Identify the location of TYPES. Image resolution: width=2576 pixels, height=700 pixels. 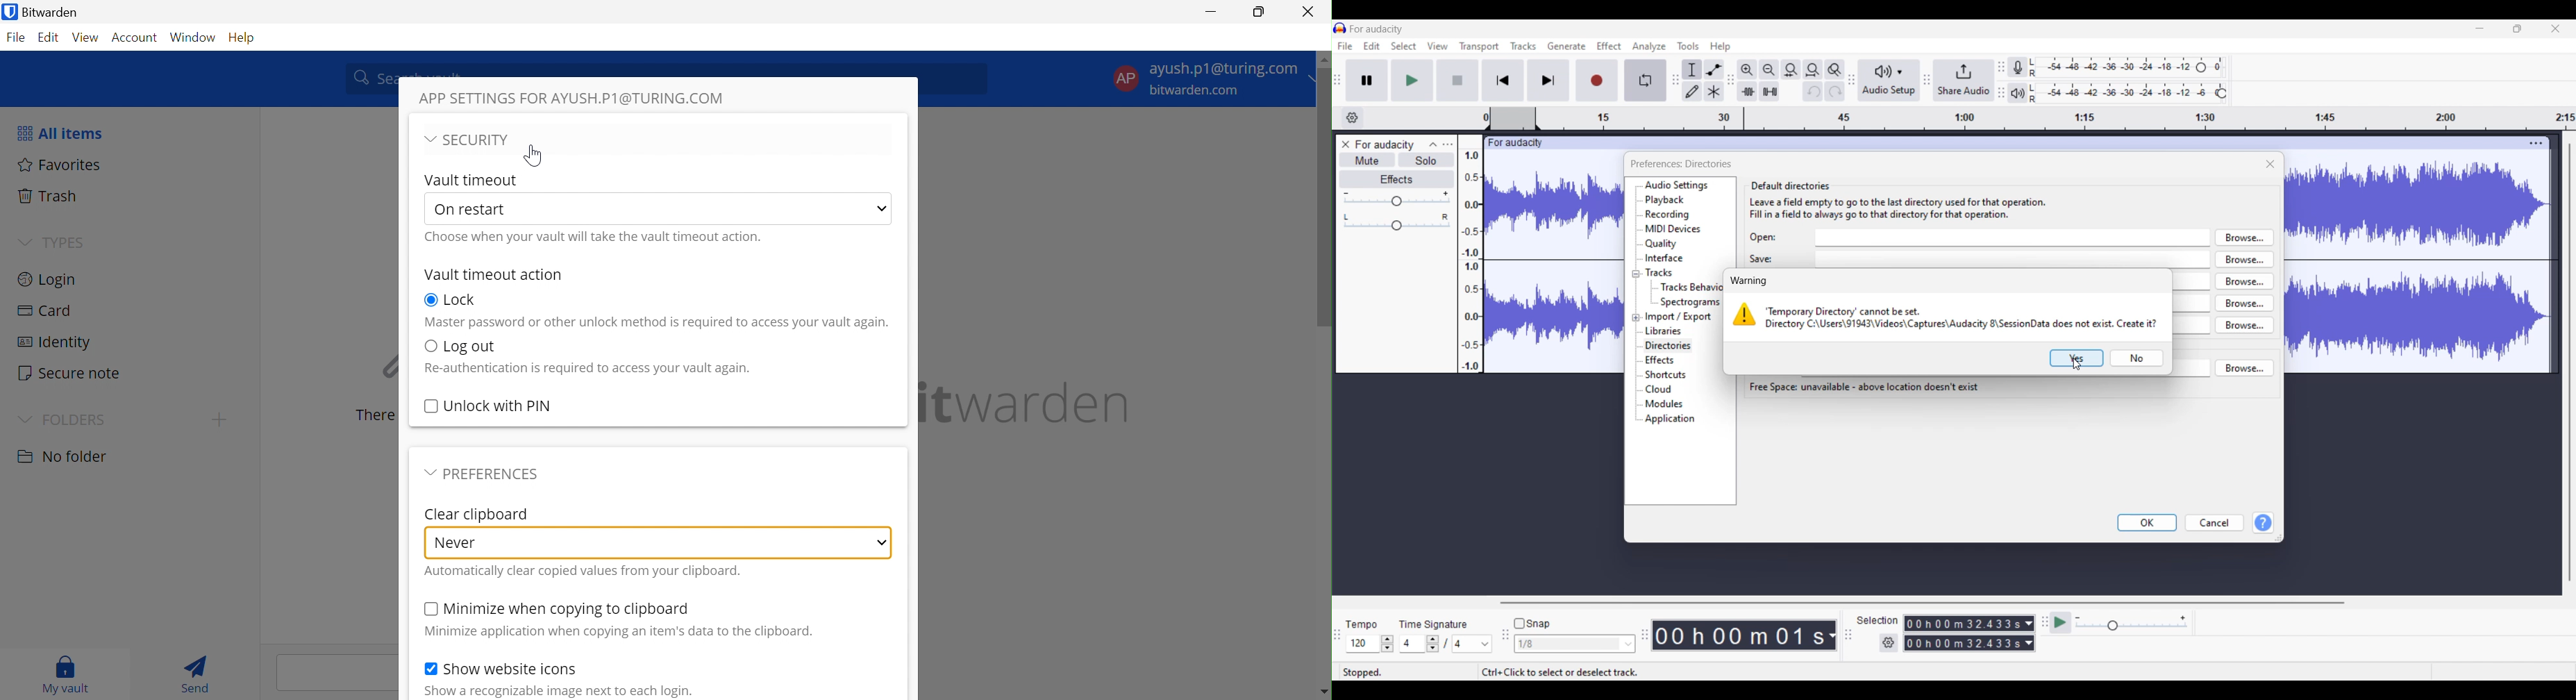
(69, 241).